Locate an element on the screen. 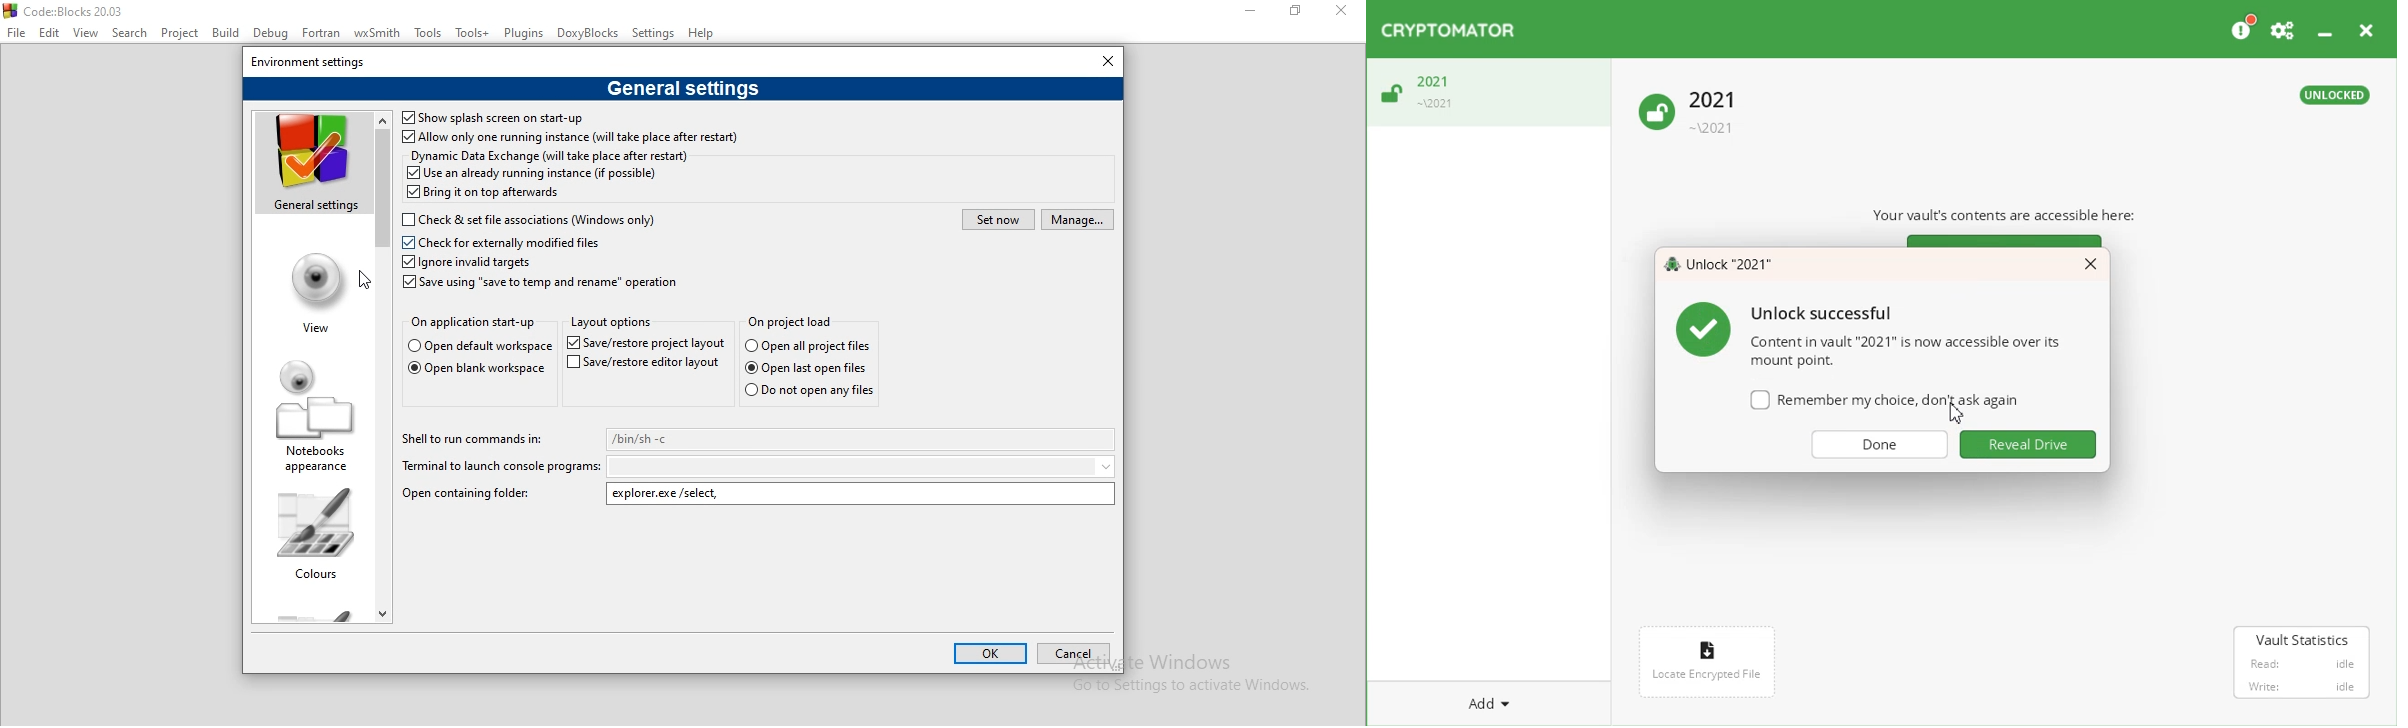  Ignore invalid targets is located at coordinates (467, 262).